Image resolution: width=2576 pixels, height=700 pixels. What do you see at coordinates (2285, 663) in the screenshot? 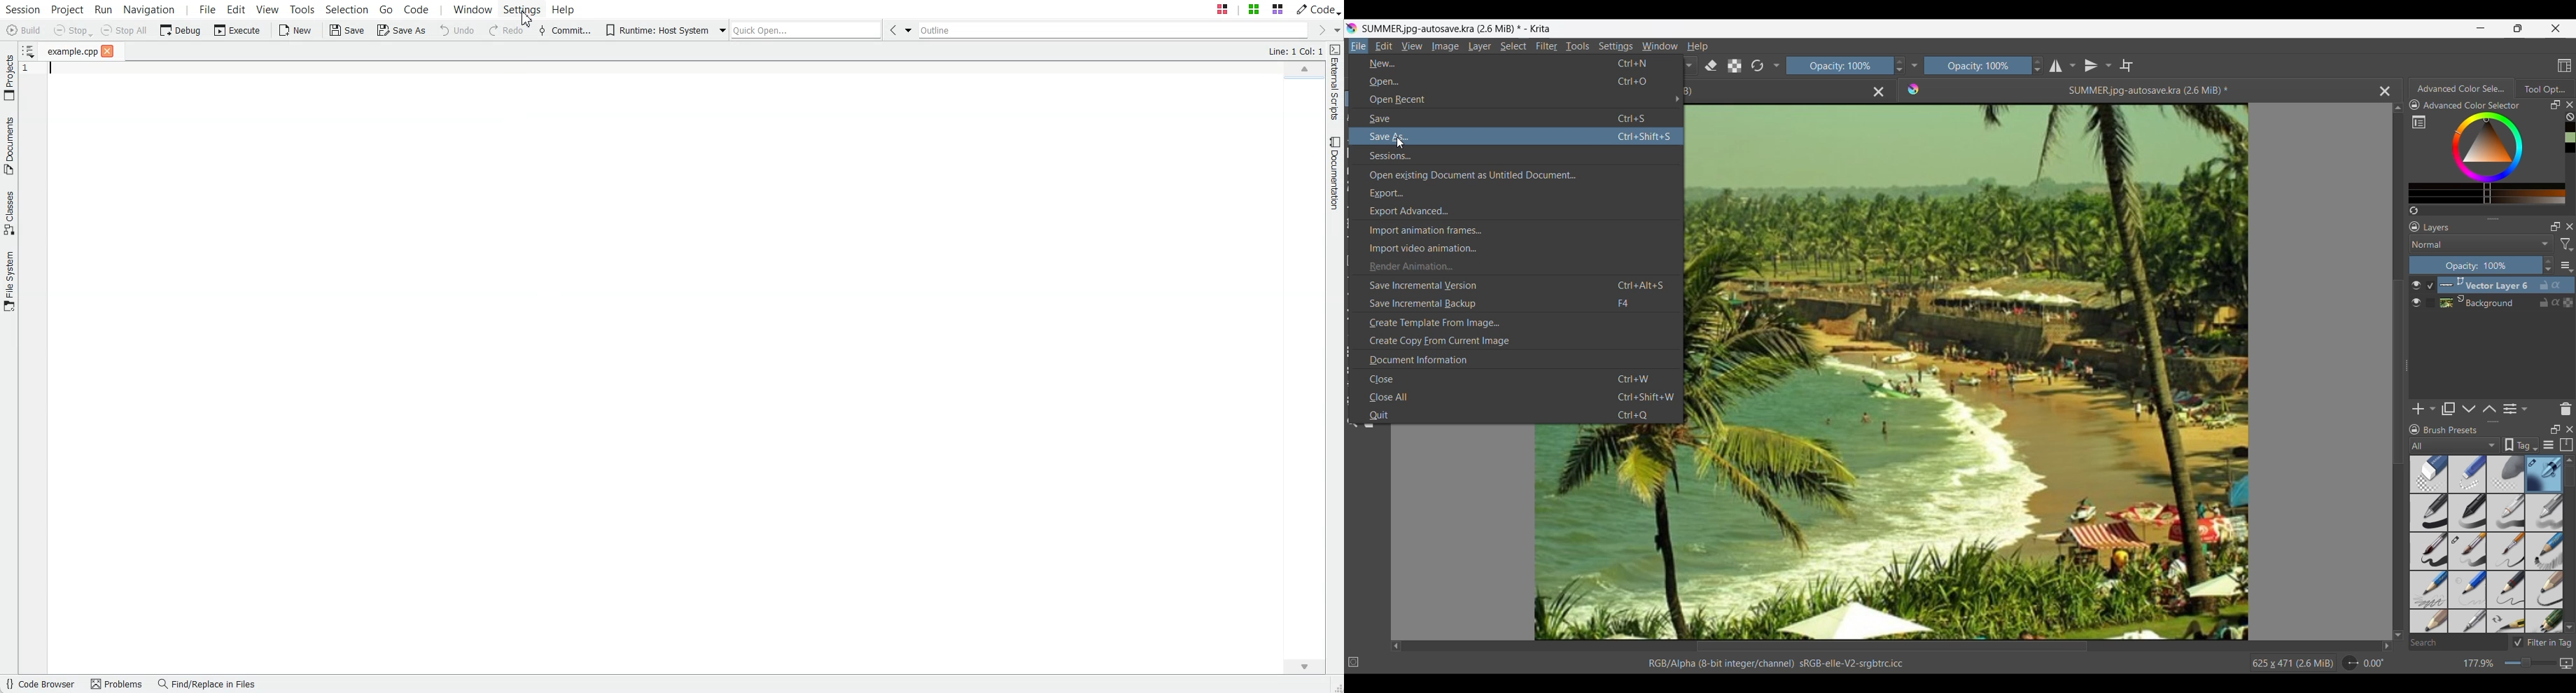
I see `625 x 471 (26 MiB)` at bounding box center [2285, 663].